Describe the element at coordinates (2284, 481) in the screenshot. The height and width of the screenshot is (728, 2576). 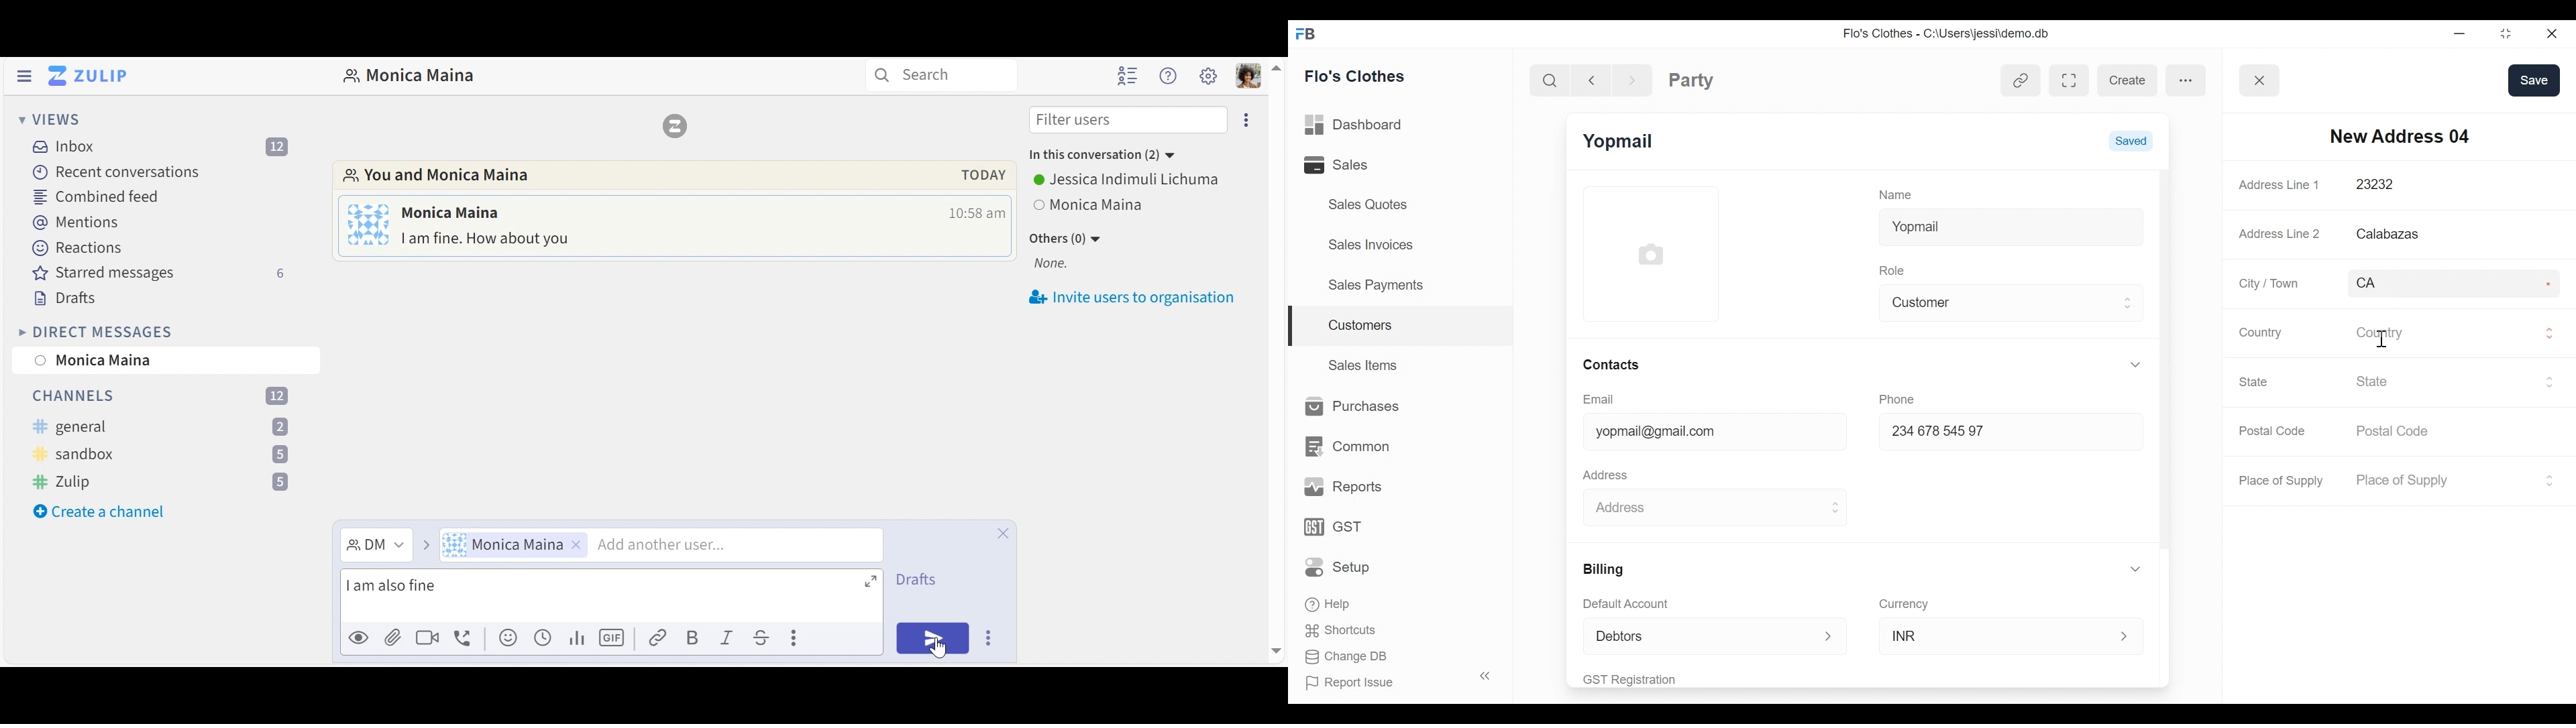
I see `Place of Supply` at that location.